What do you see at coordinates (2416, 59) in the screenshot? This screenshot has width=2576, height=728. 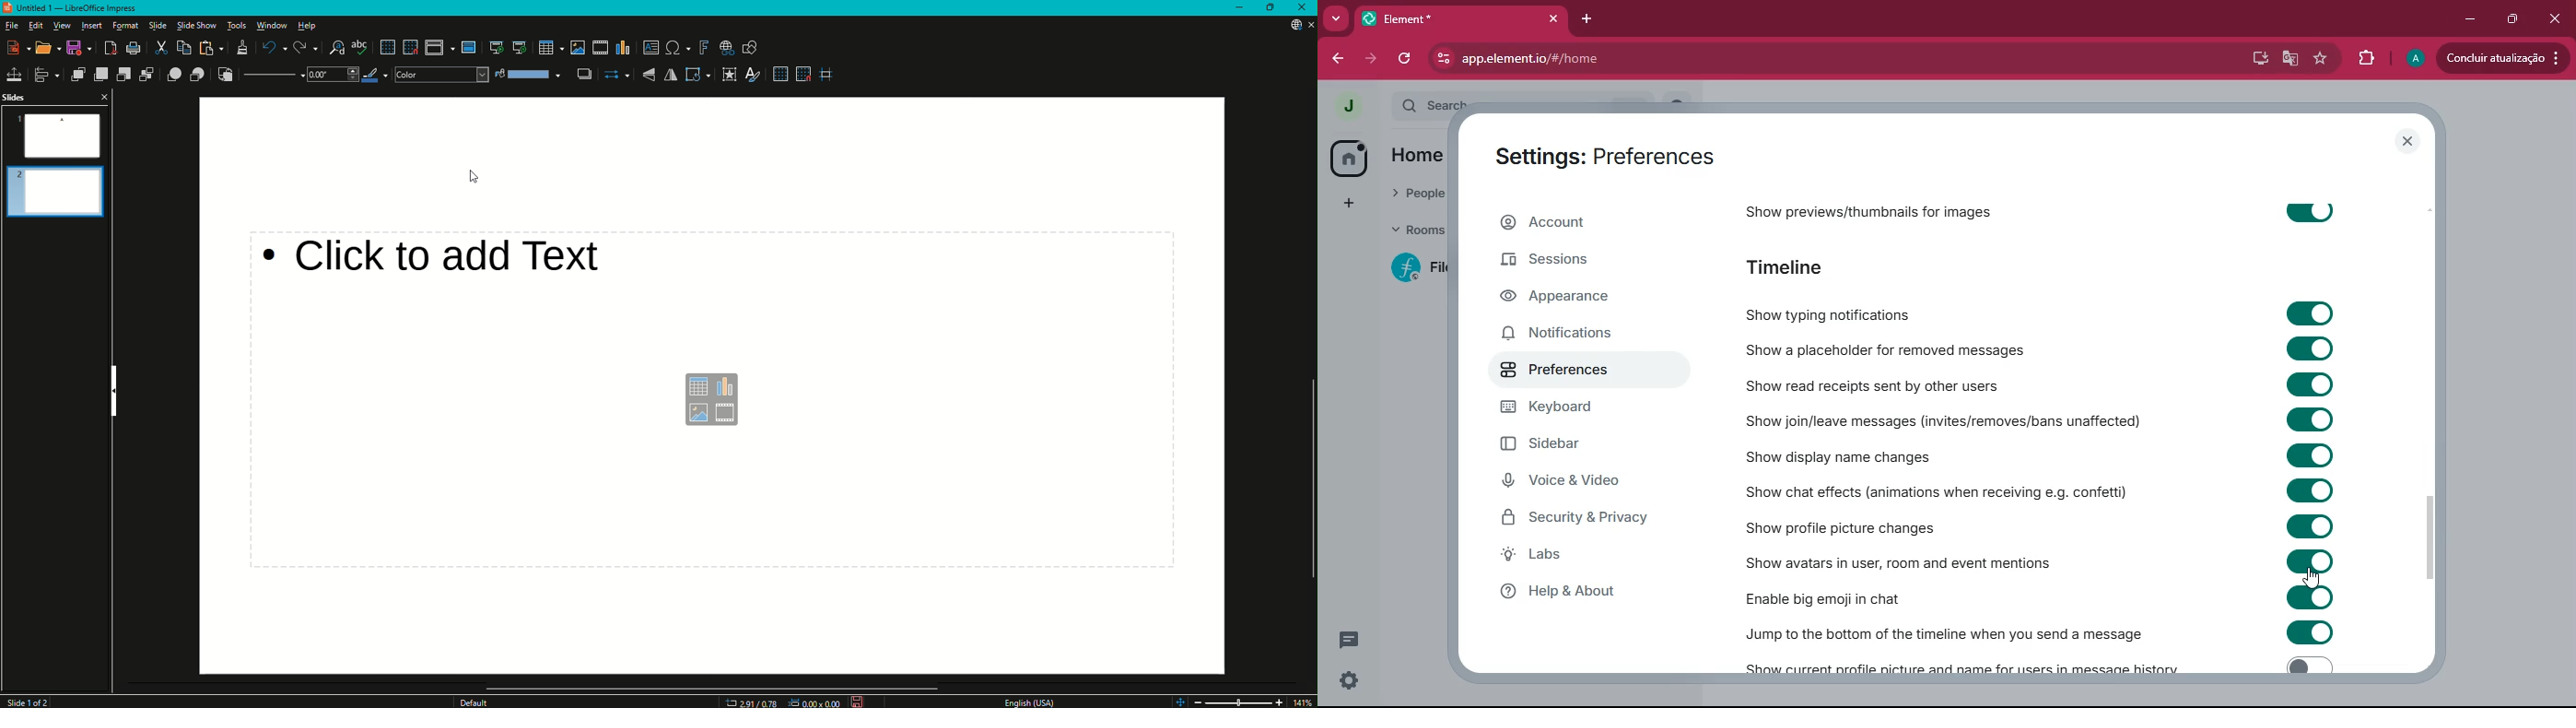 I see `a` at bounding box center [2416, 59].